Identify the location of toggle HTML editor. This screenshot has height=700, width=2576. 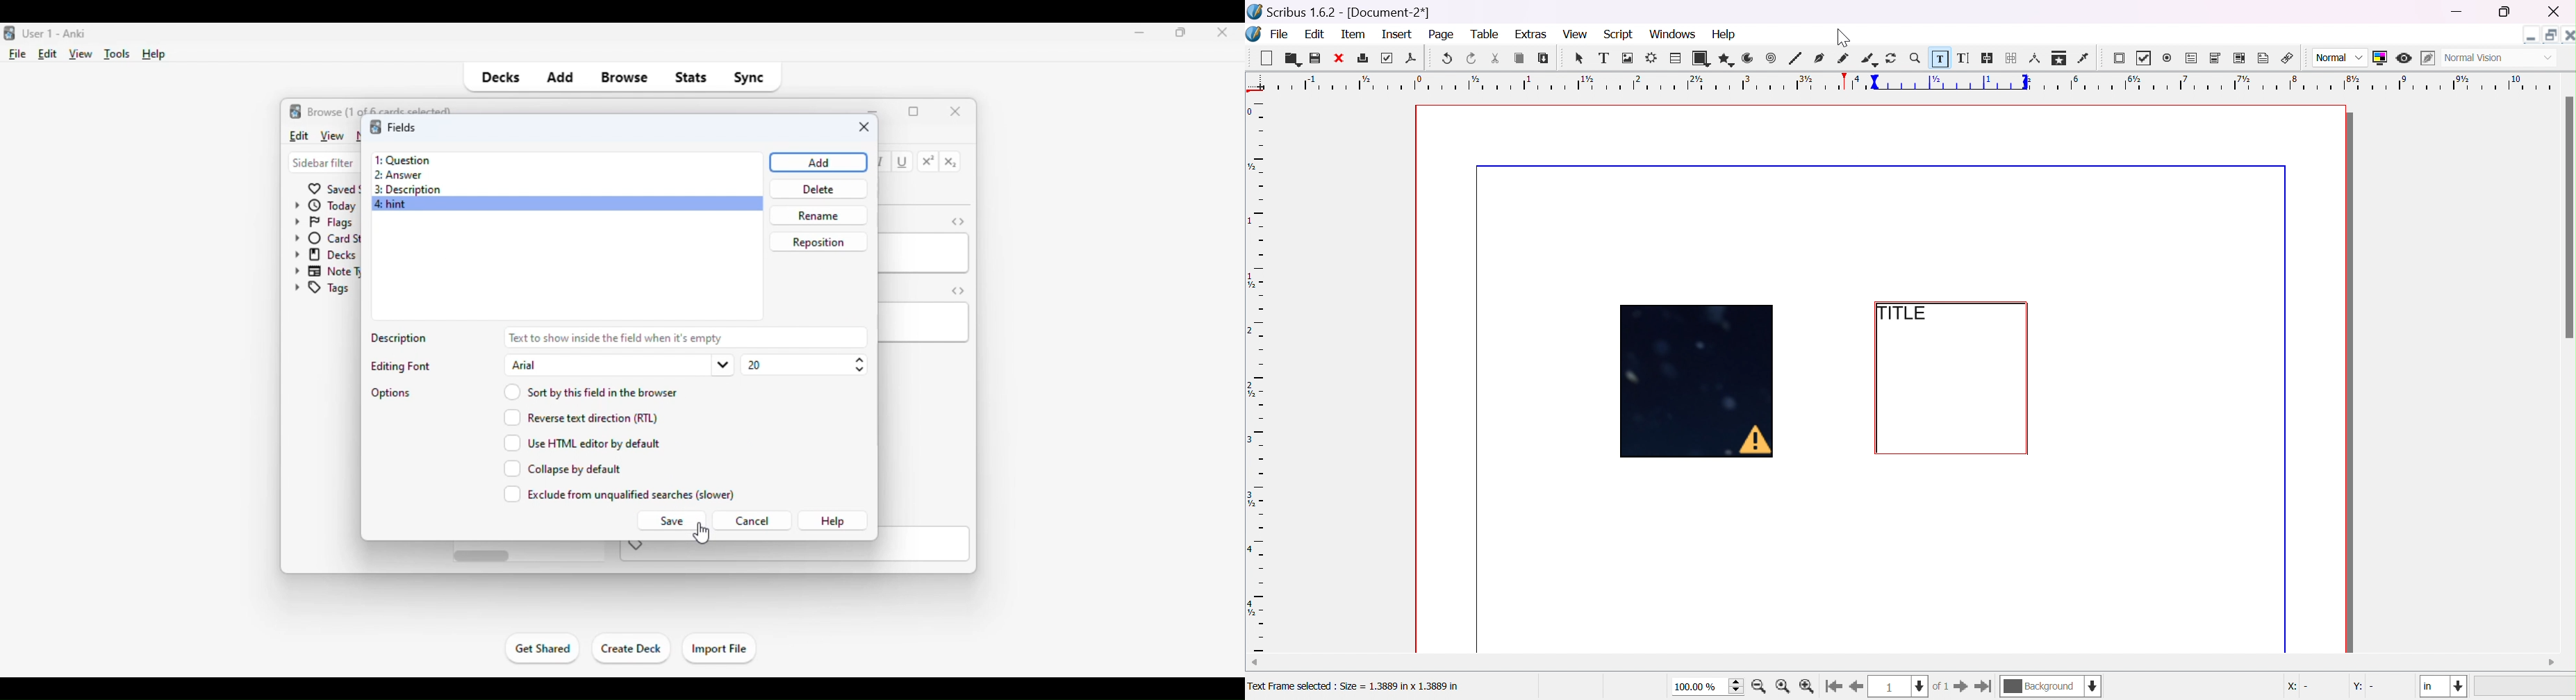
(958, 290).